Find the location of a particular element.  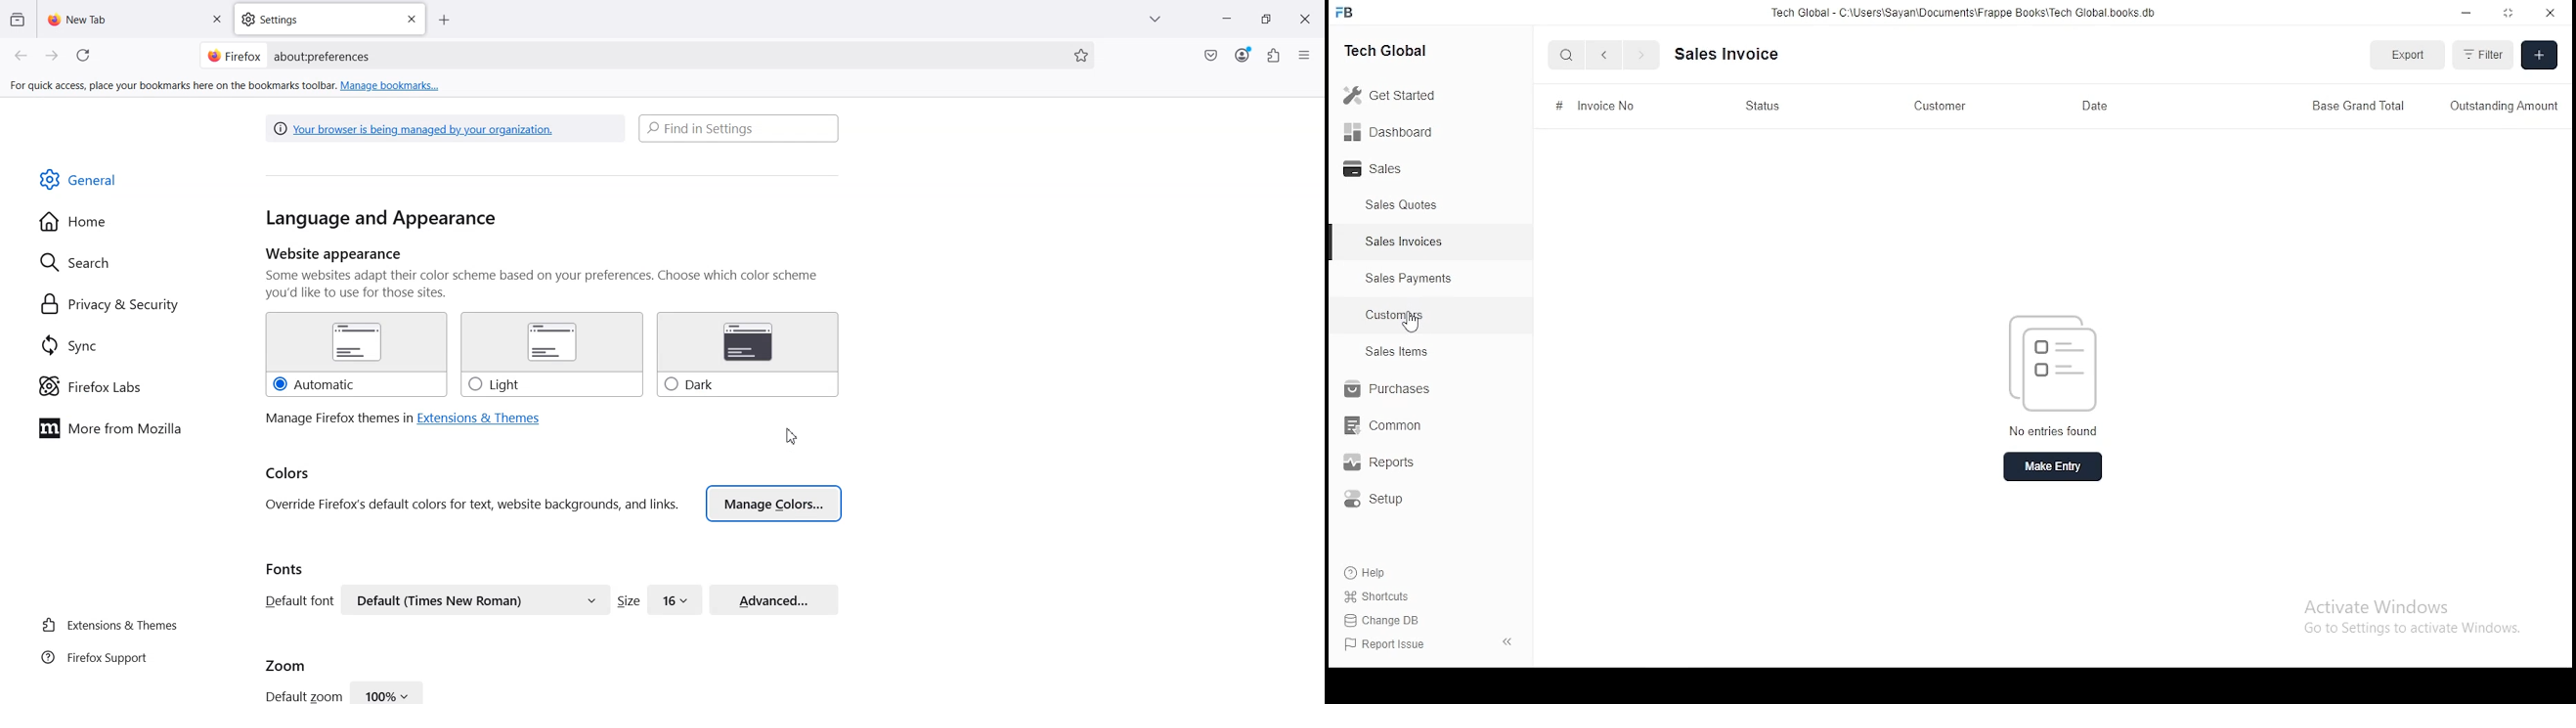

next is located at coordinates (1638, 55).